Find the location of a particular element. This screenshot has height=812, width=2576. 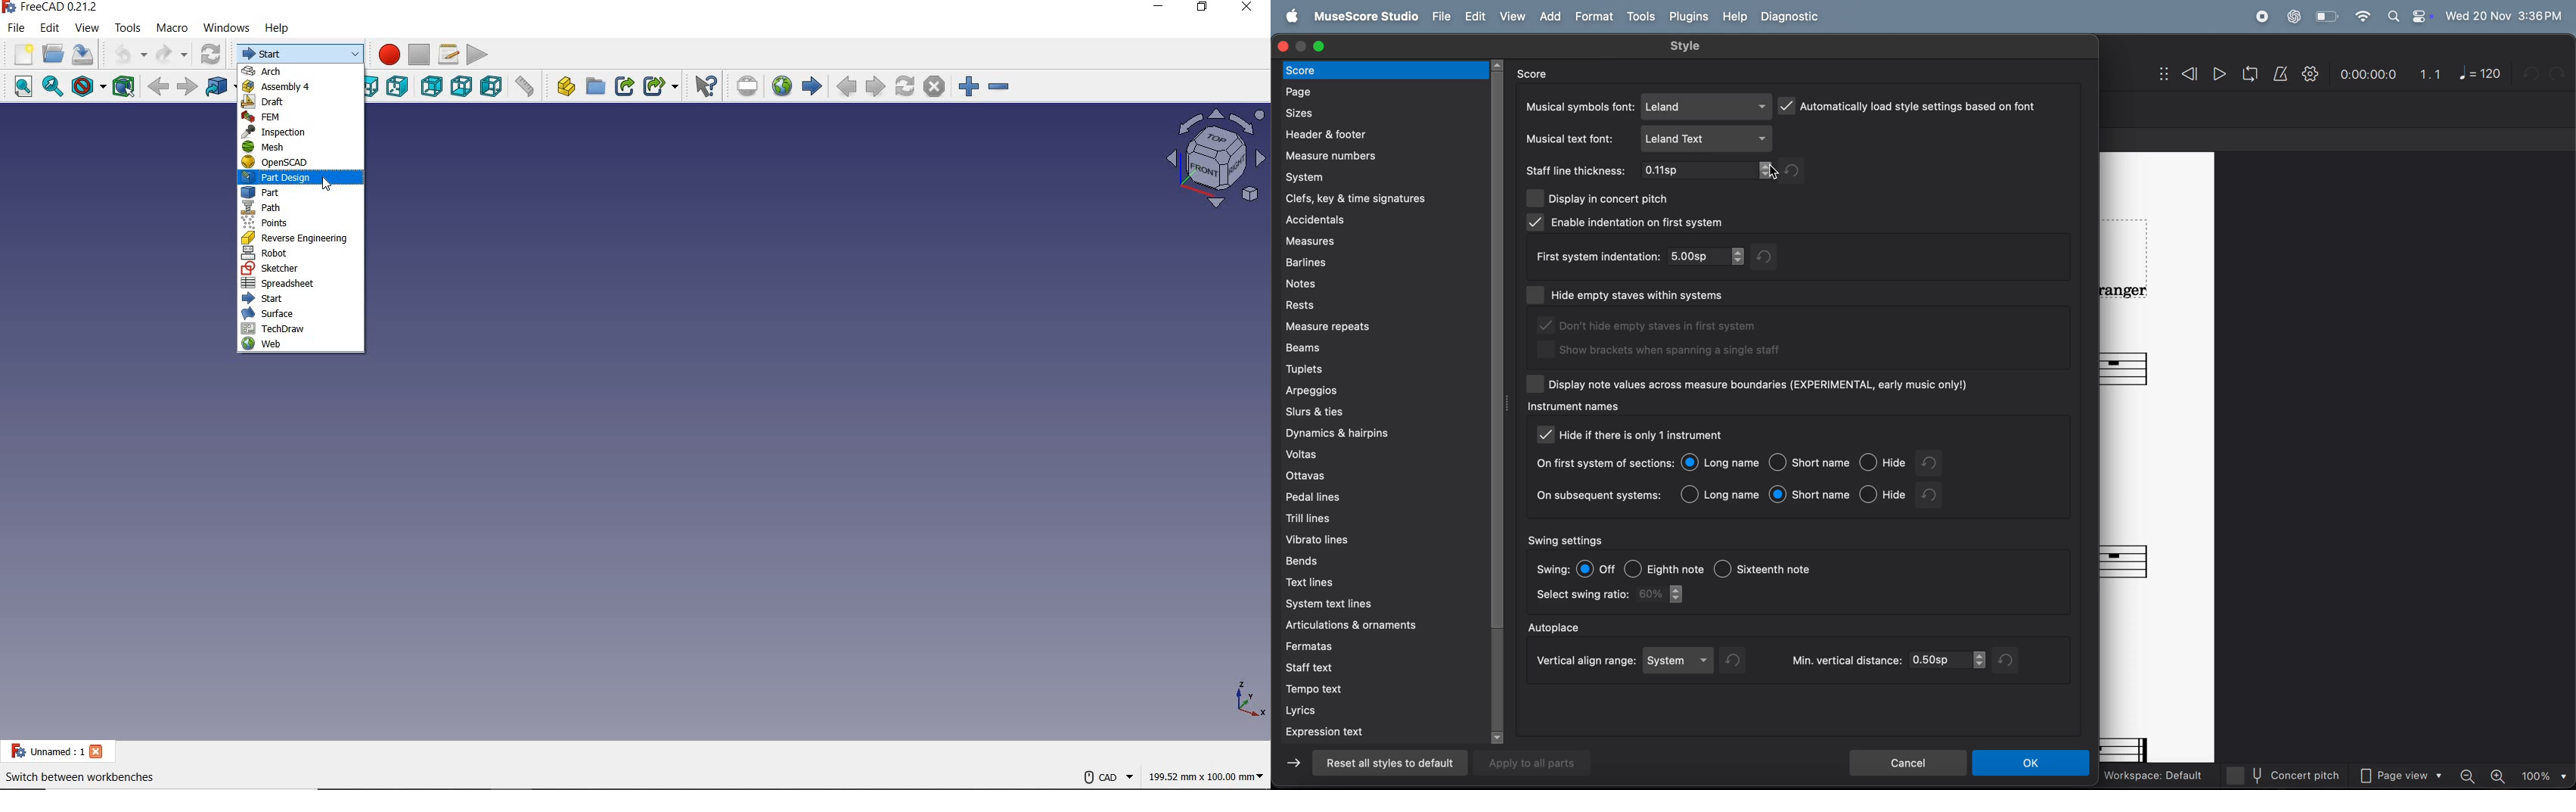

zoom percentage is located at coordinates (2543, 776).